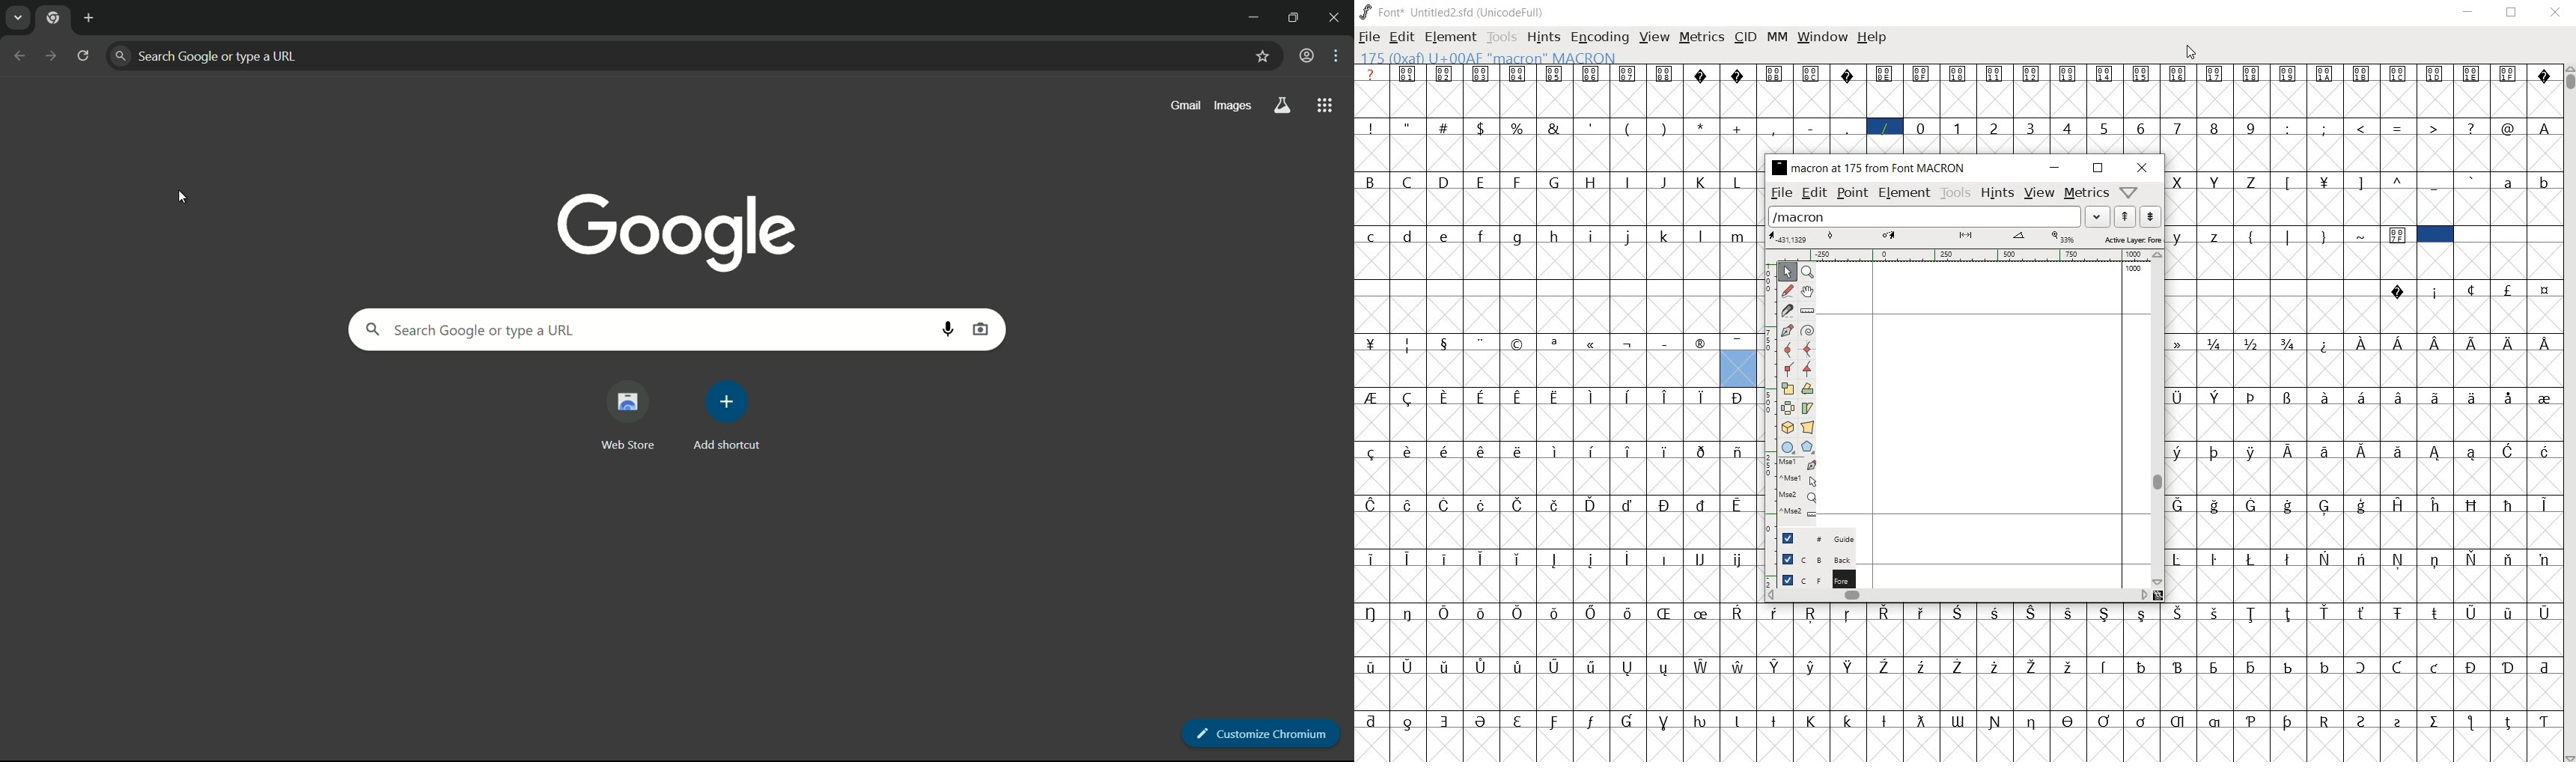 The height and width of the screenshot is (784, 2576). What do you see at coordinates (2251, 666) in the screenshot?
I see `Symbol` at bounding box center [2251, 666].